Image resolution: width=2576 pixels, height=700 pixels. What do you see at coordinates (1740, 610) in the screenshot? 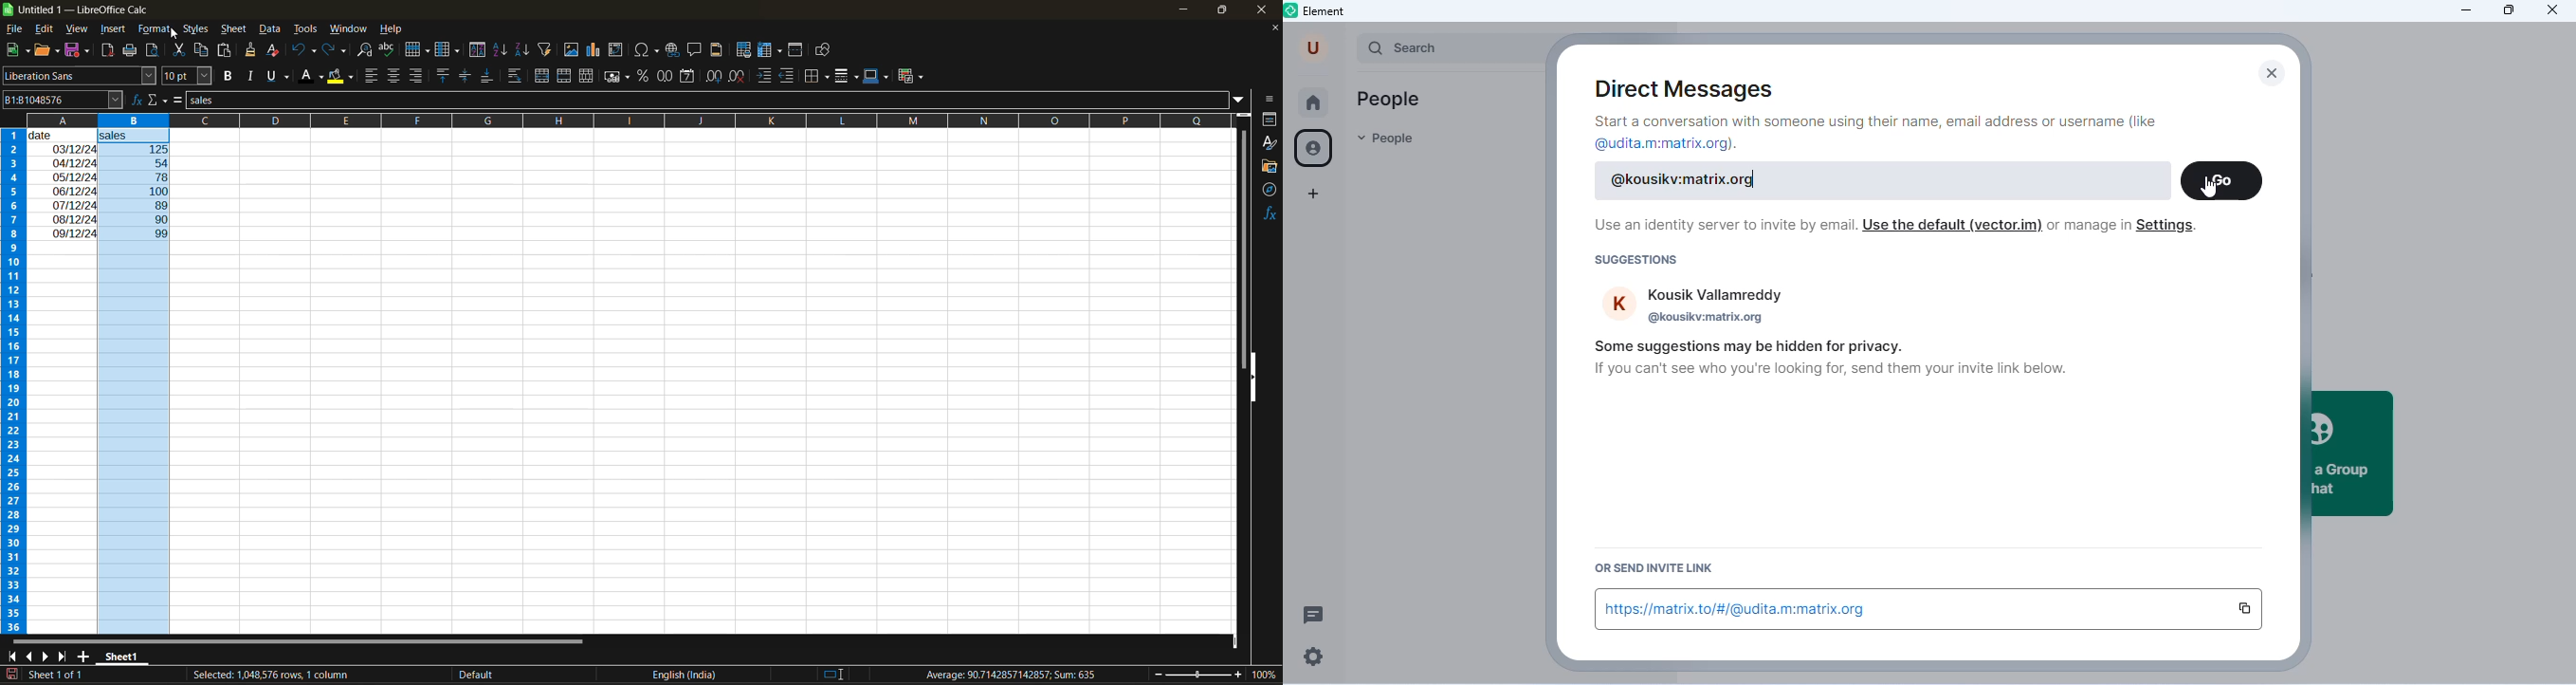
I see `https://matrix.to/#/@udita.m:matrix.org` at bounding box center [1740, 610].